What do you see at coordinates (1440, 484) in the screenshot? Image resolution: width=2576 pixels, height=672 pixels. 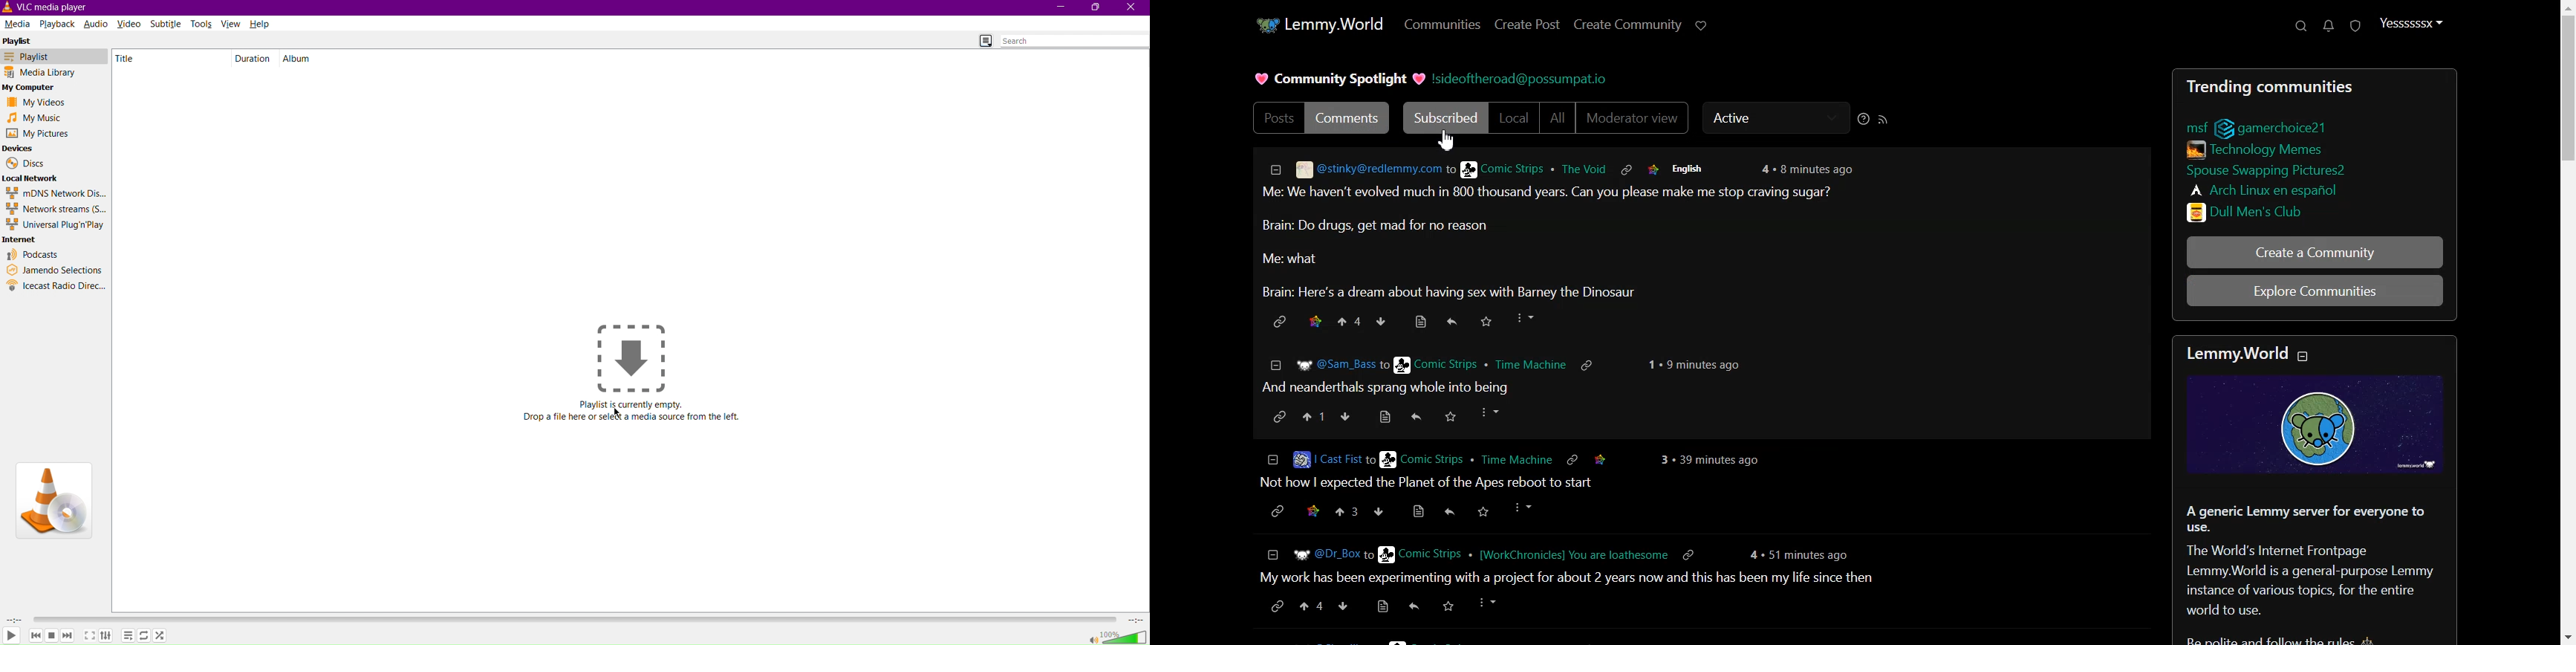 I see `post` at bounding box center [1440, 484].